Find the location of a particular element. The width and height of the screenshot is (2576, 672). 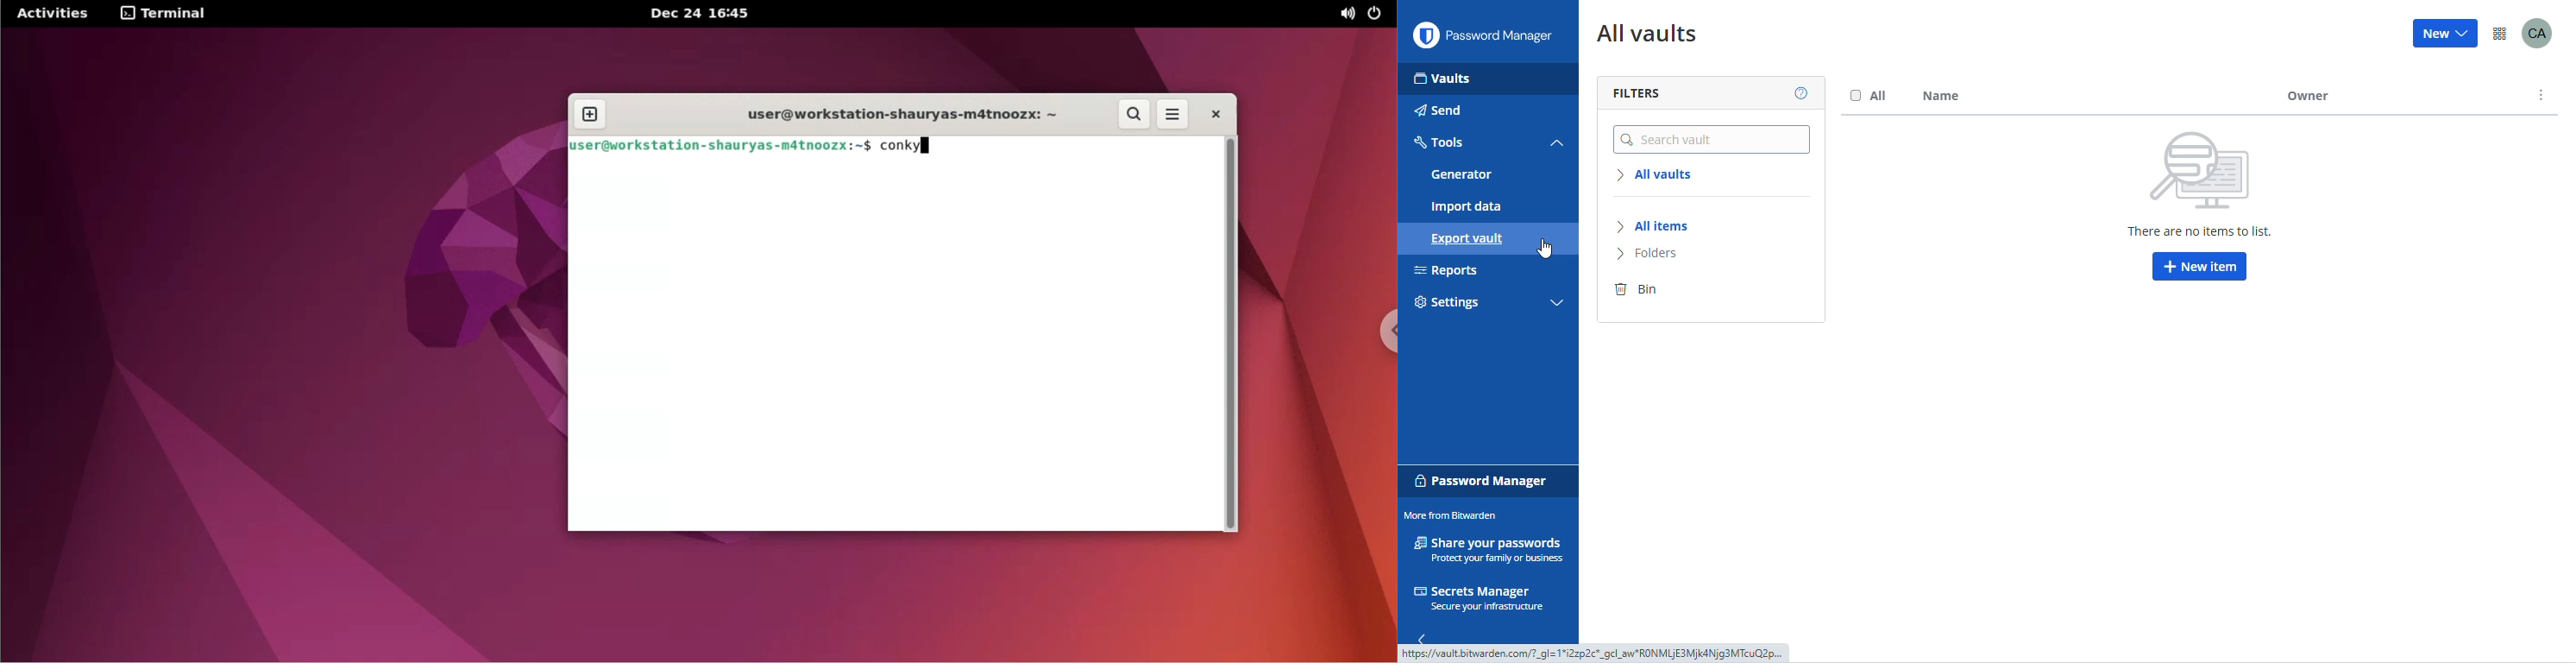

more from bitwarden is located at coordinates (2500, 34).